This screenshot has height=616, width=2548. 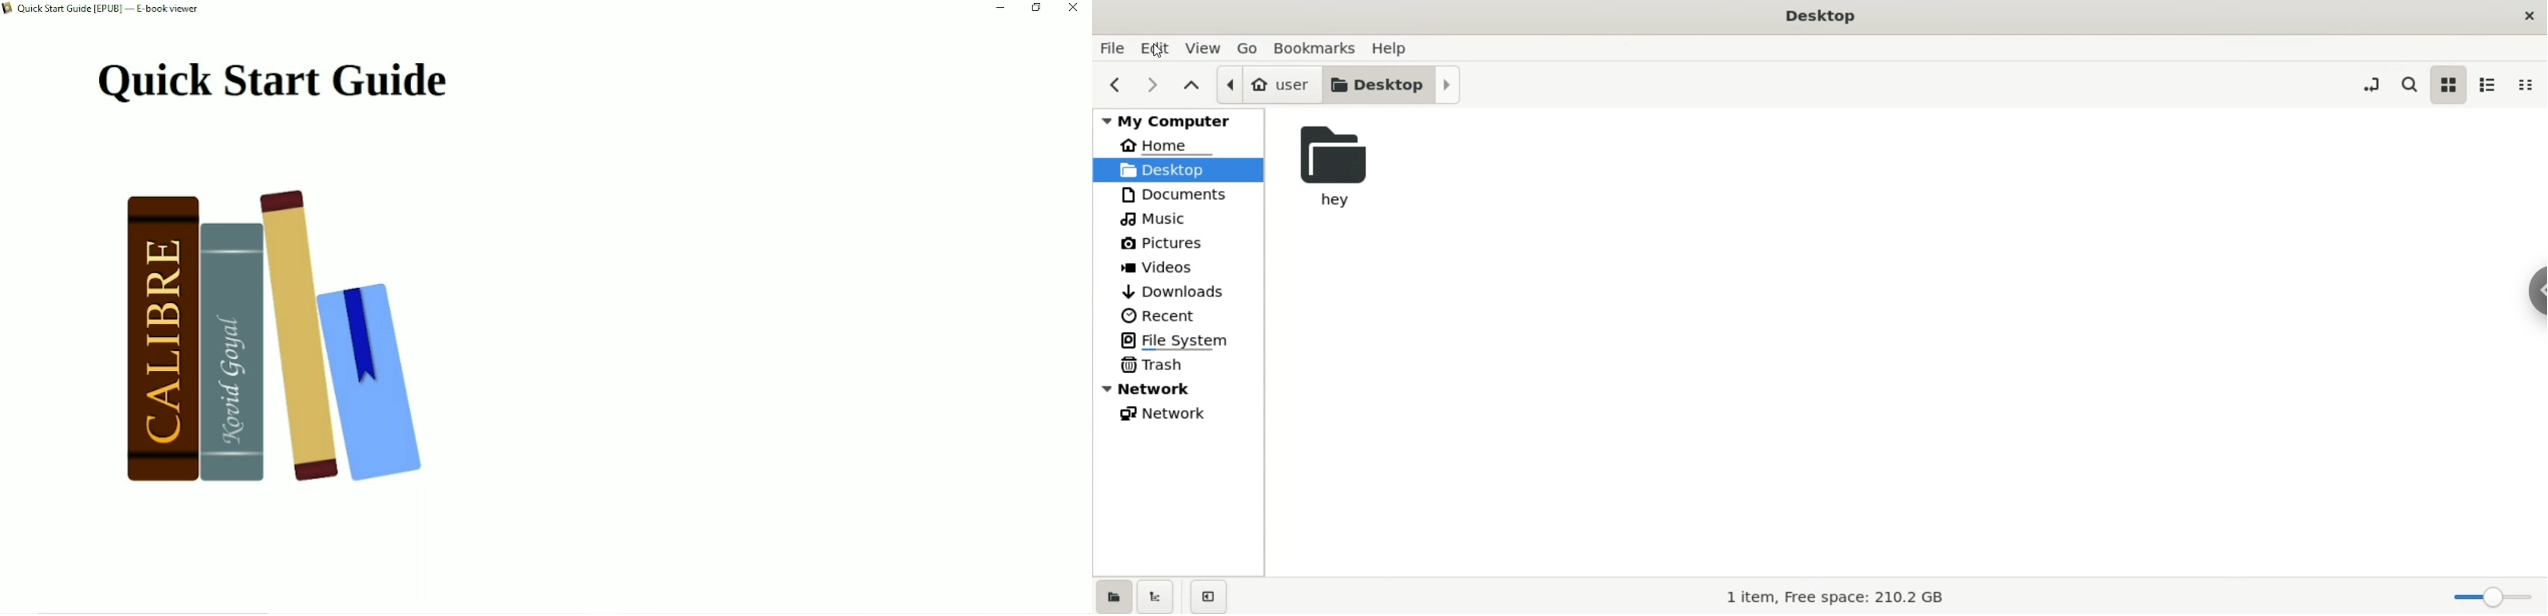 I want to click on compact view, so click(x=2527, y=86).